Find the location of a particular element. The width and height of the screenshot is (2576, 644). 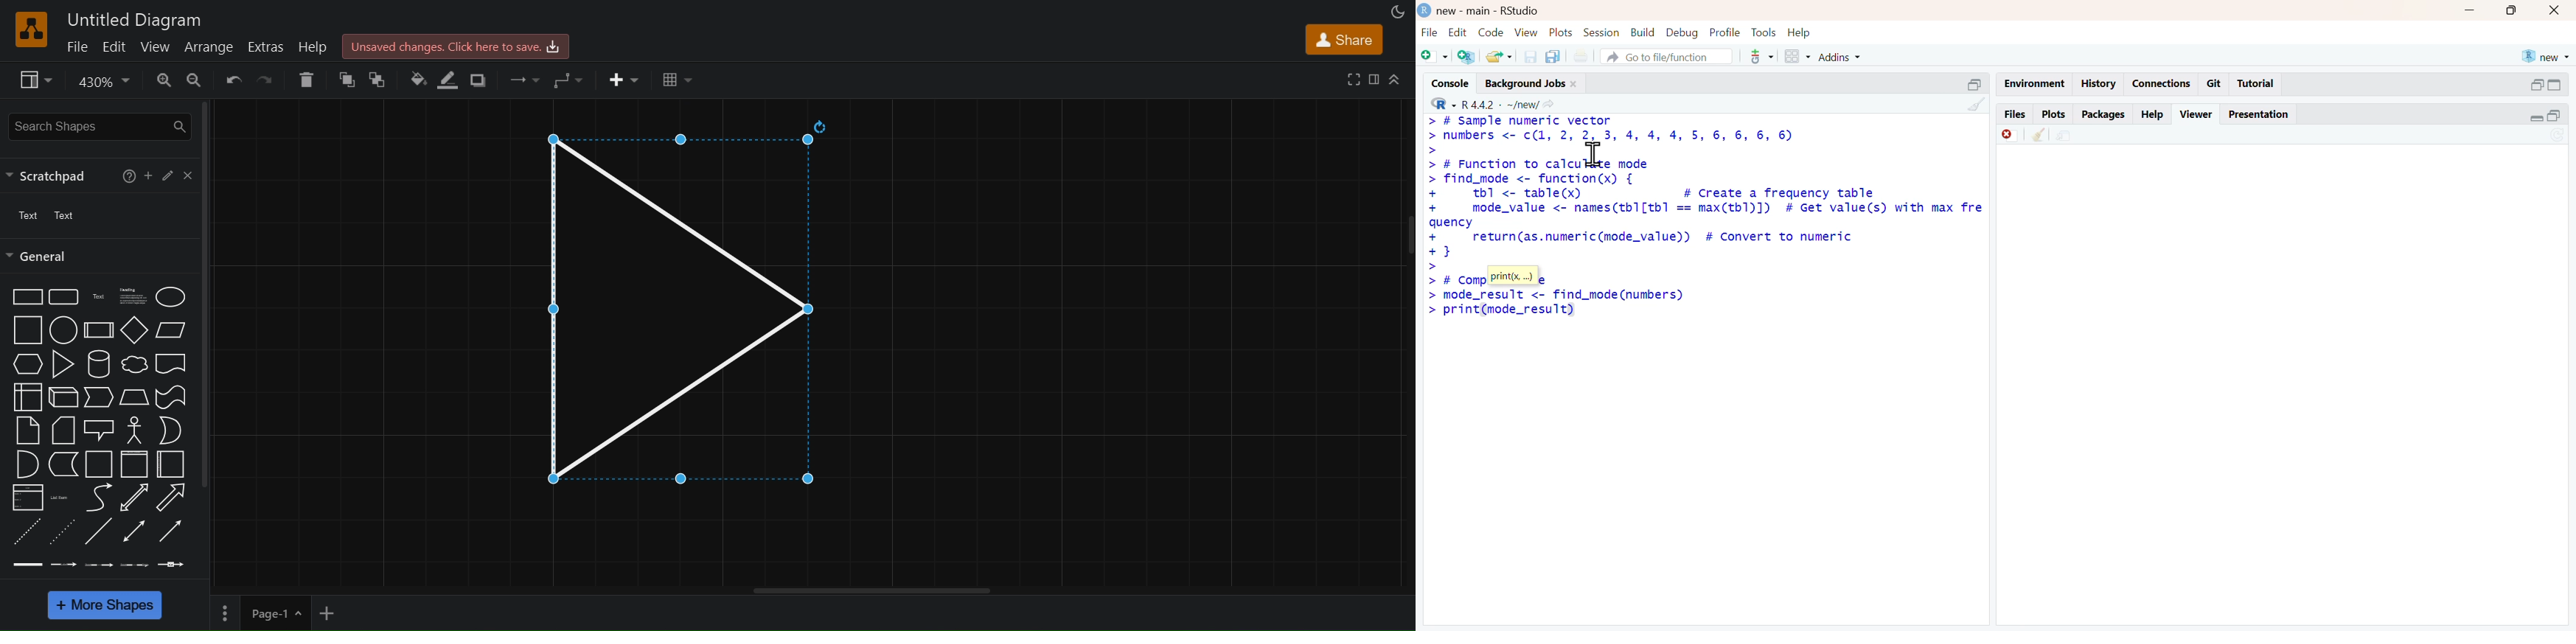

discard is located at coordinates (2010, 135).